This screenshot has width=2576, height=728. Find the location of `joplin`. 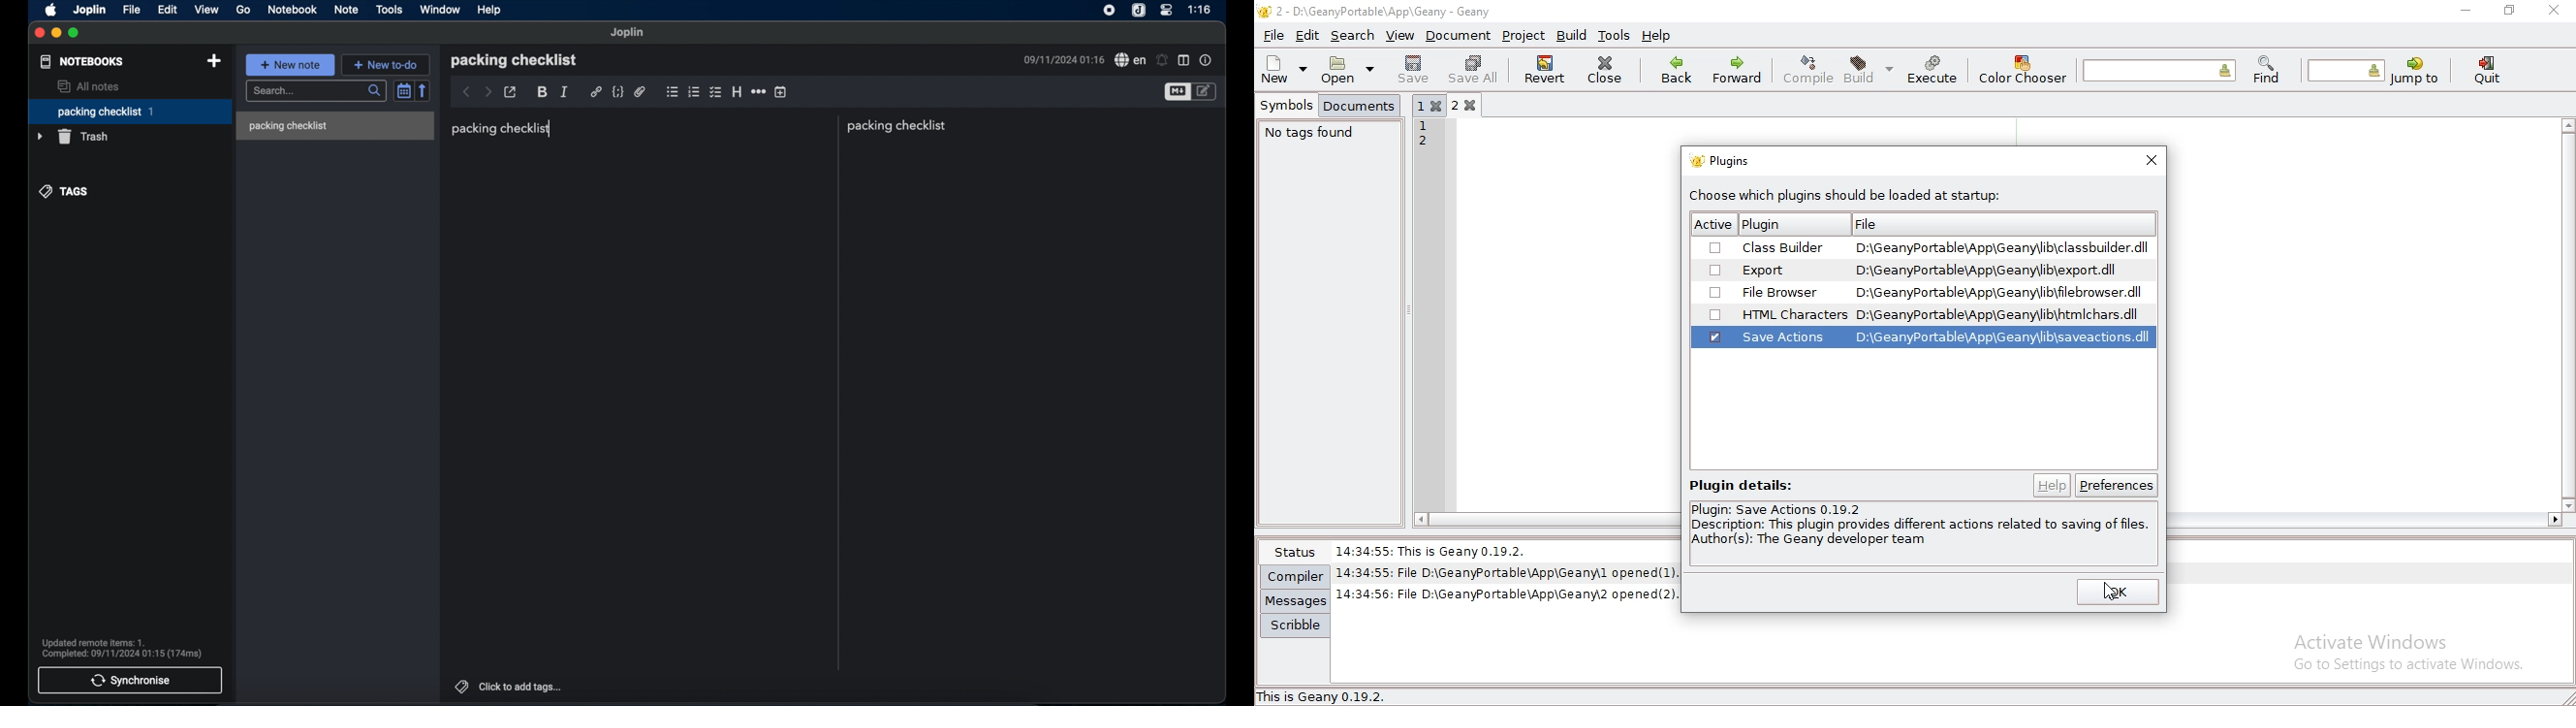

joplin is located at coordinates (91, 10).